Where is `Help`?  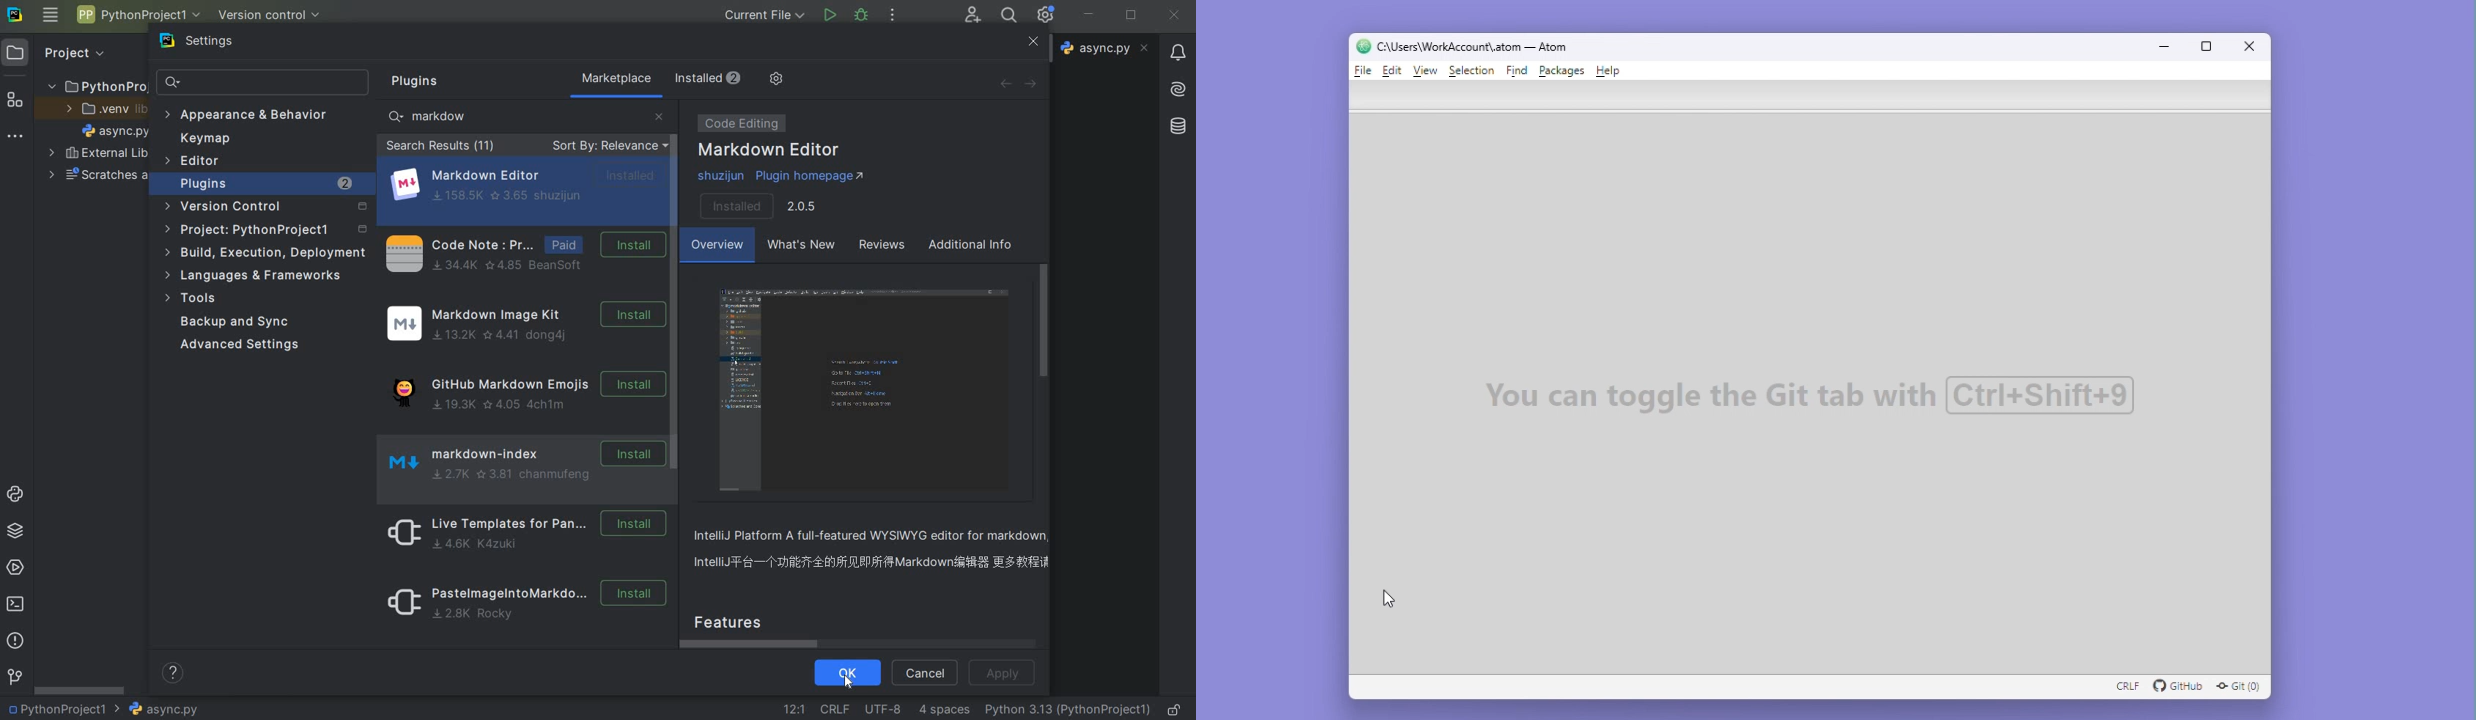
Help is located at coordinates (1607, 70).